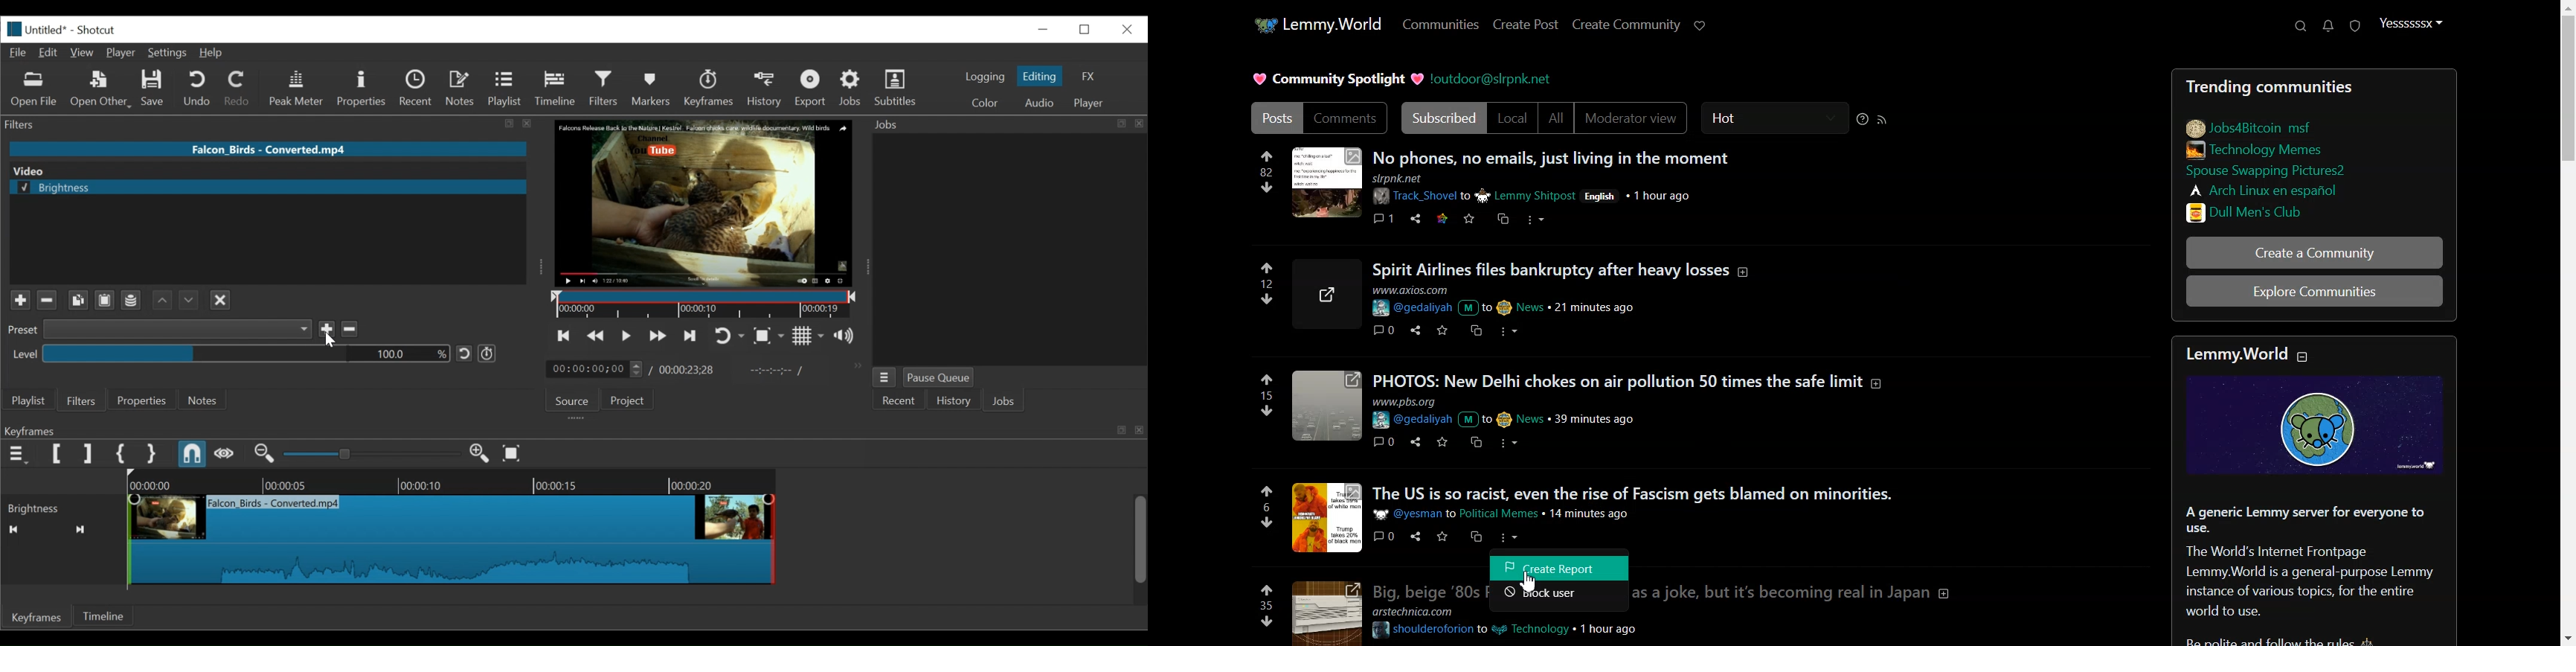 The width and height of the screenshot is (2576, 672). I want to click on image, so click(1323, 613).